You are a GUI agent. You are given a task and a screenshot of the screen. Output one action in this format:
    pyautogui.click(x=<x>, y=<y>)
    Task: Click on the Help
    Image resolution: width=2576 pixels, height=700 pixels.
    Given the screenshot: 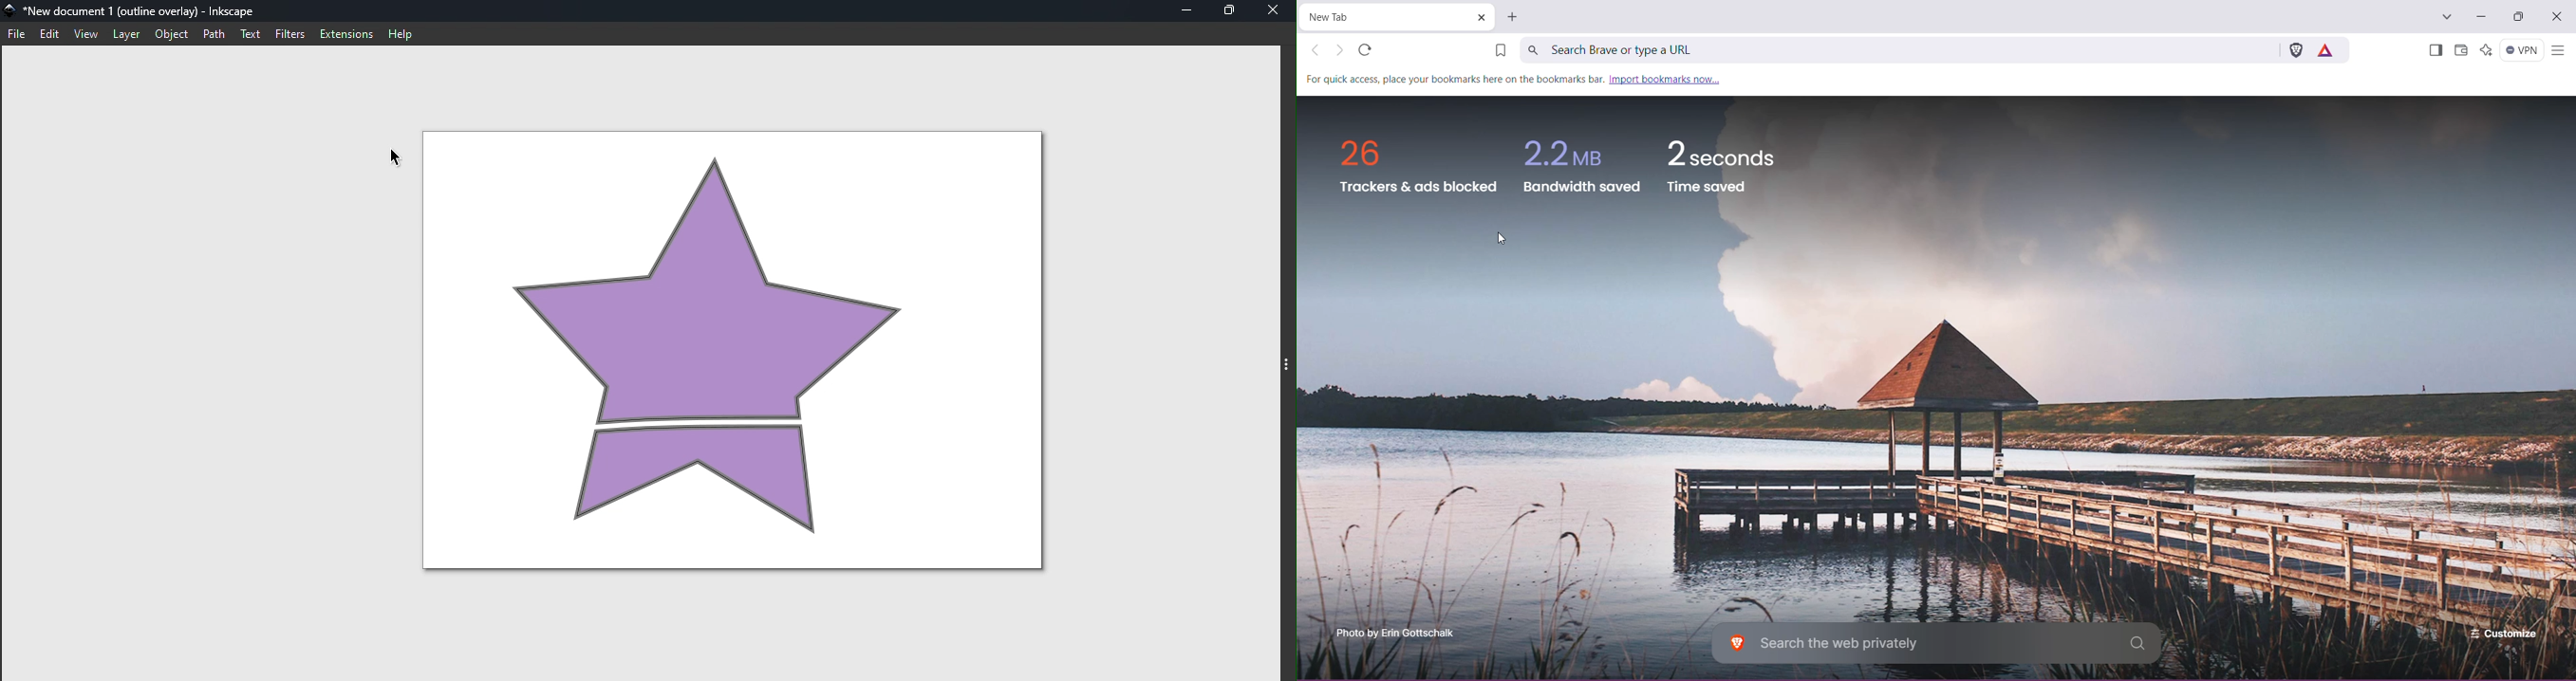 What is the action you would take?
    pyautogui.click(x=402, y=32)
    